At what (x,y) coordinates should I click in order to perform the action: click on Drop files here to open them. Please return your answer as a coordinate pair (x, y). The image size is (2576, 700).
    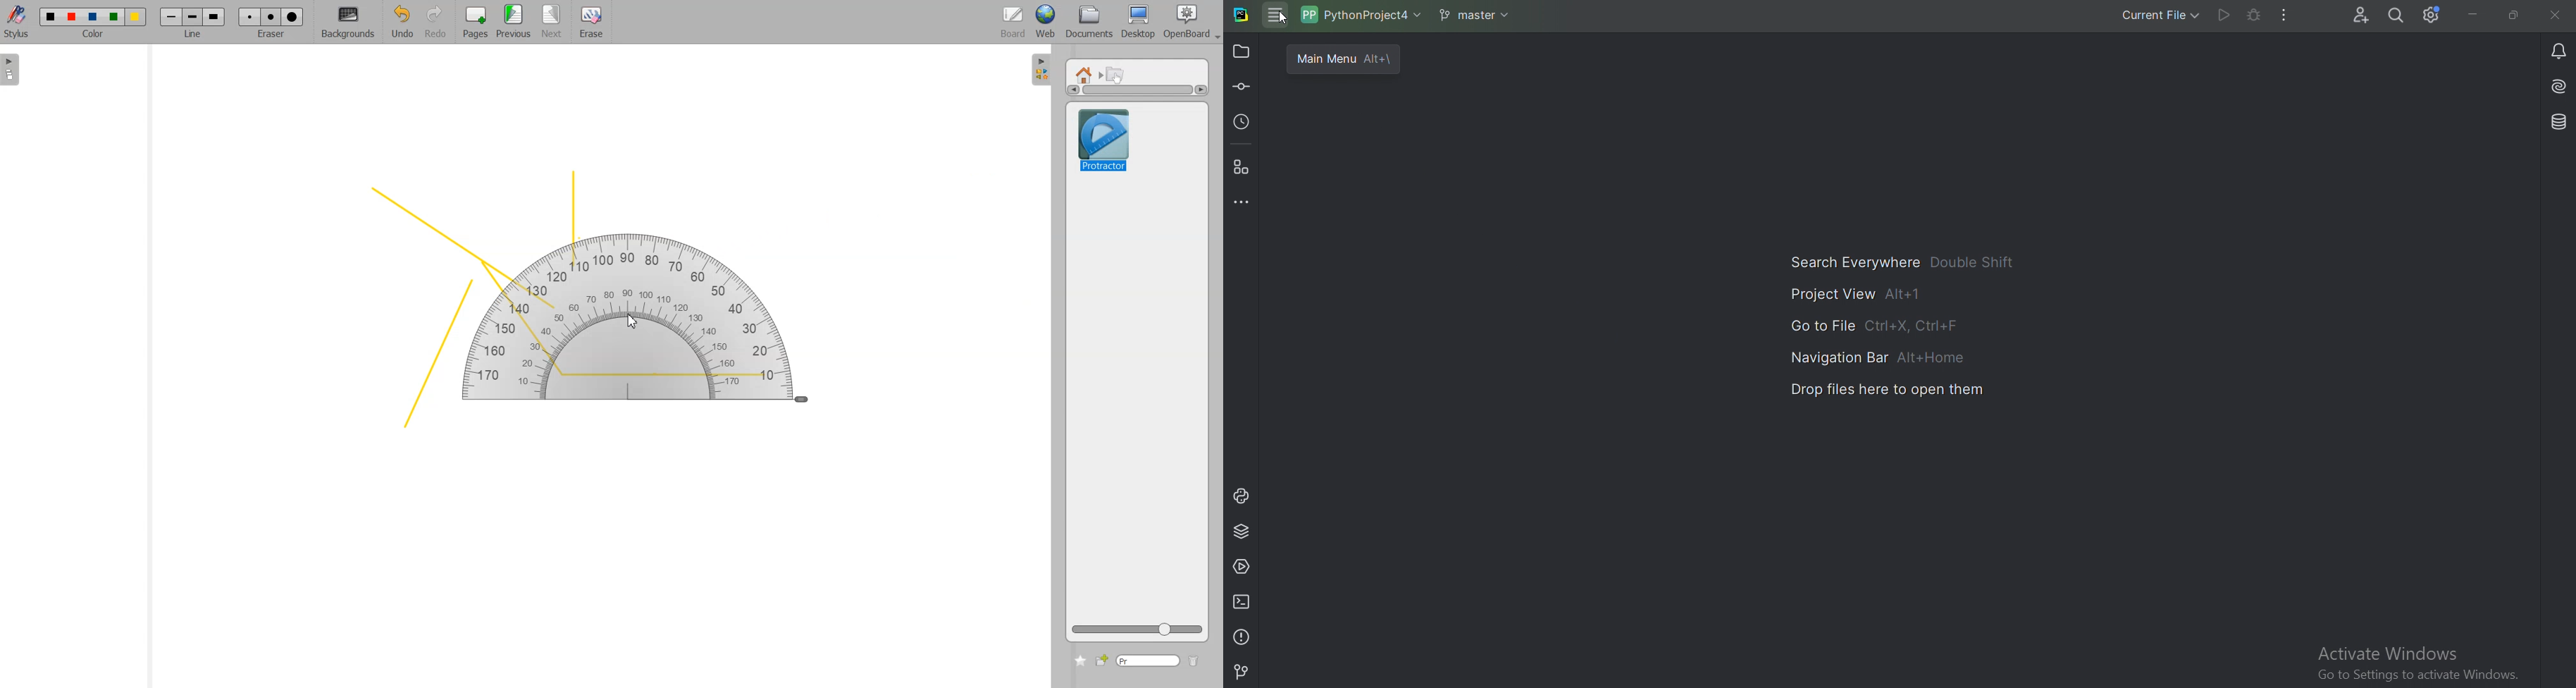
    Looking at the image, I should click on (1890, 390).